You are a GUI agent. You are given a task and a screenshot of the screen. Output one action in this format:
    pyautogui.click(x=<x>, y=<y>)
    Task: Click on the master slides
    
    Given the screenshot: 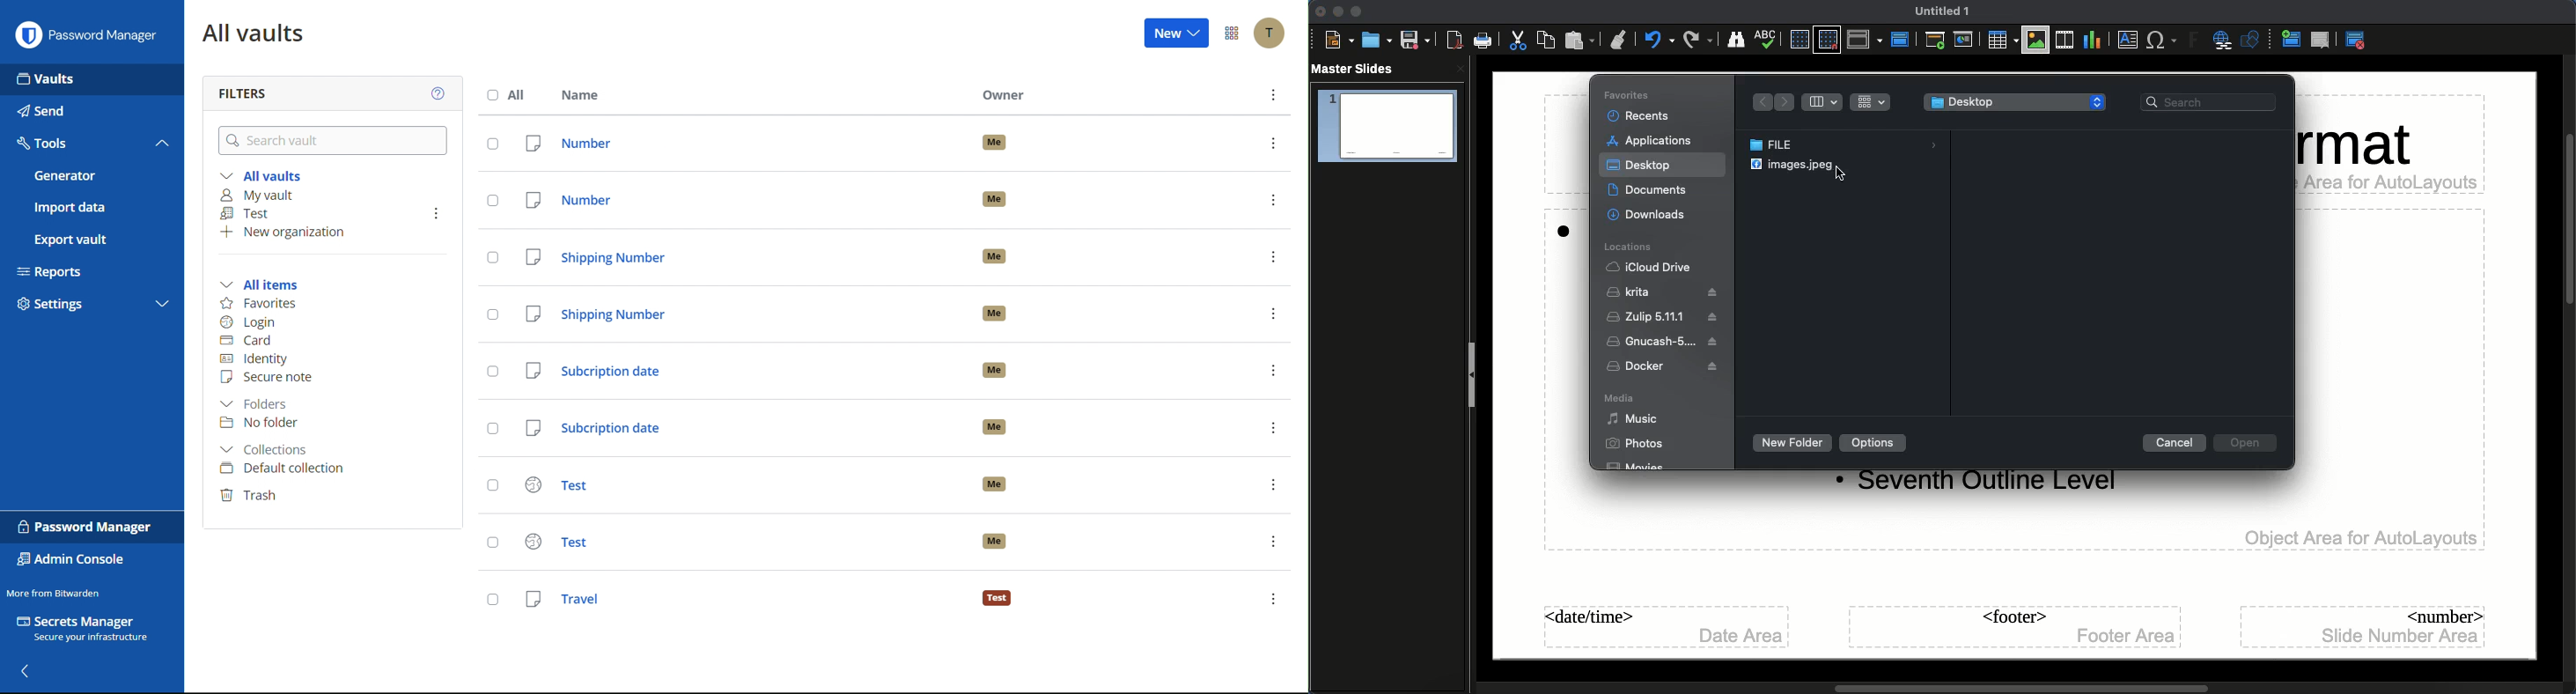 What is the action you would take?
    pyautogui.click(x=1354, y=68)
    